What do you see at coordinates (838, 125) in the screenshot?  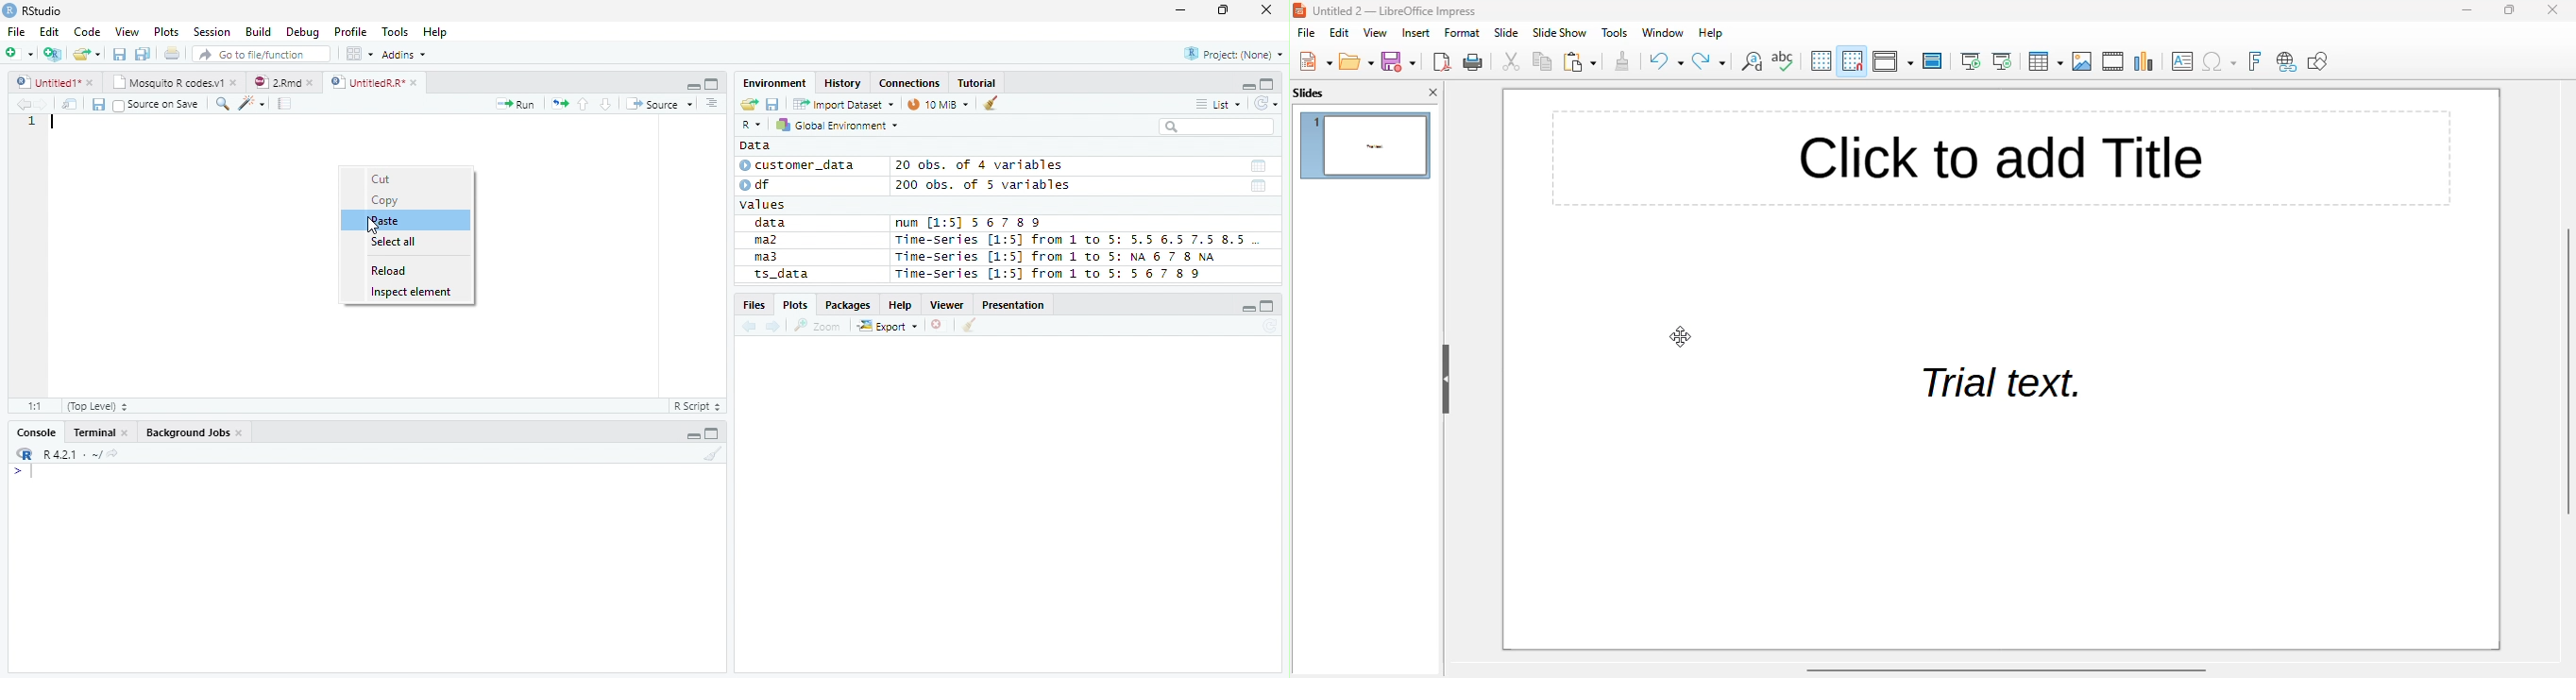 I see `Global Environment` at bounding box center [838, 125].